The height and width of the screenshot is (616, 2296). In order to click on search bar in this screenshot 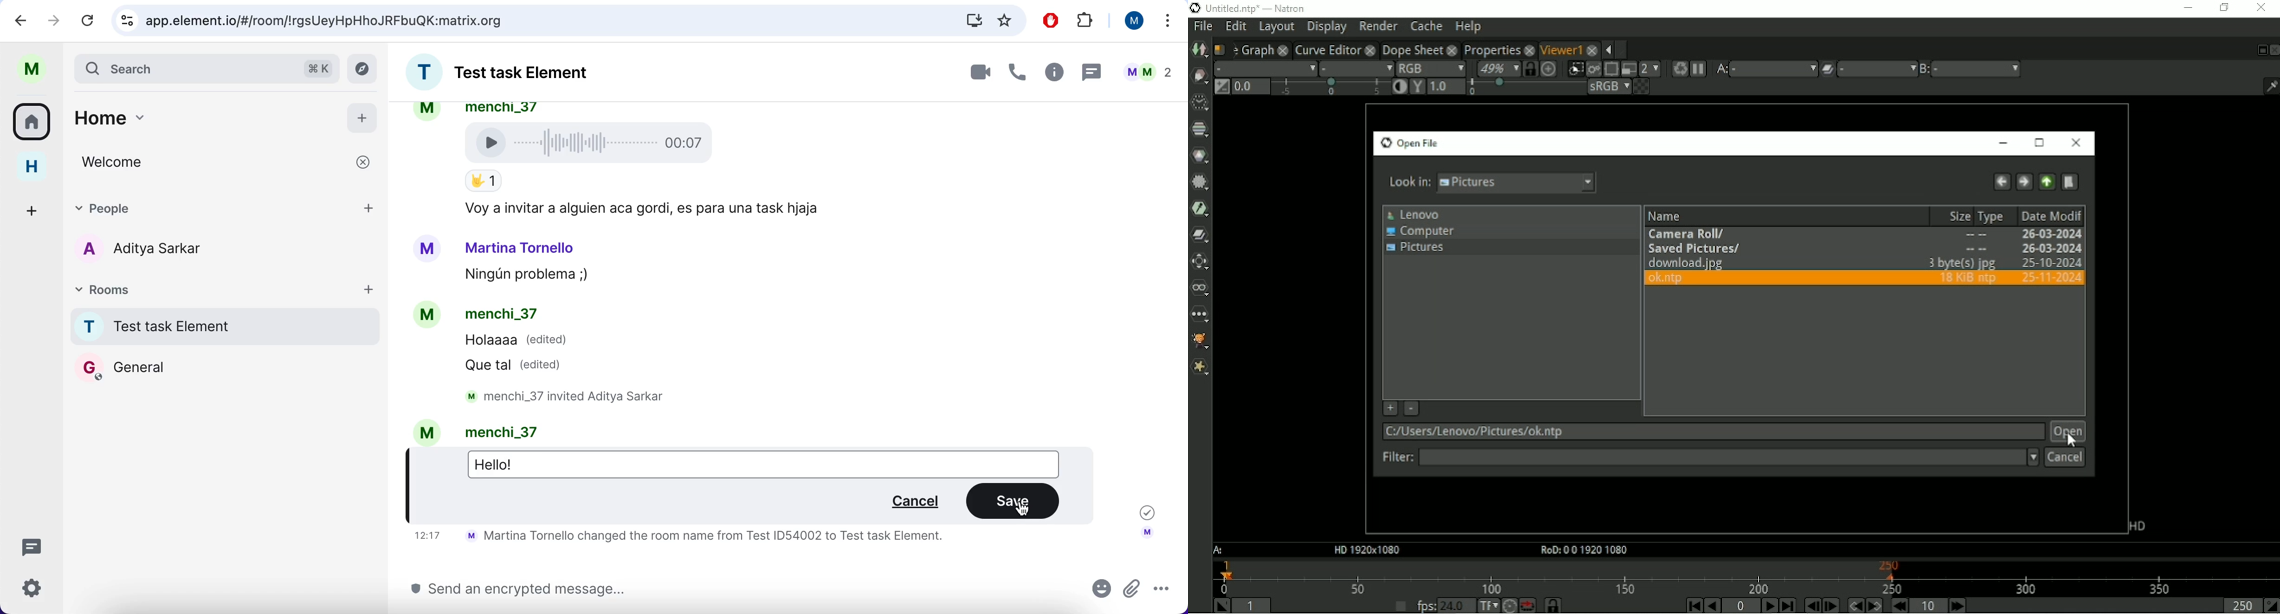, I will do `click(527, 21)`.